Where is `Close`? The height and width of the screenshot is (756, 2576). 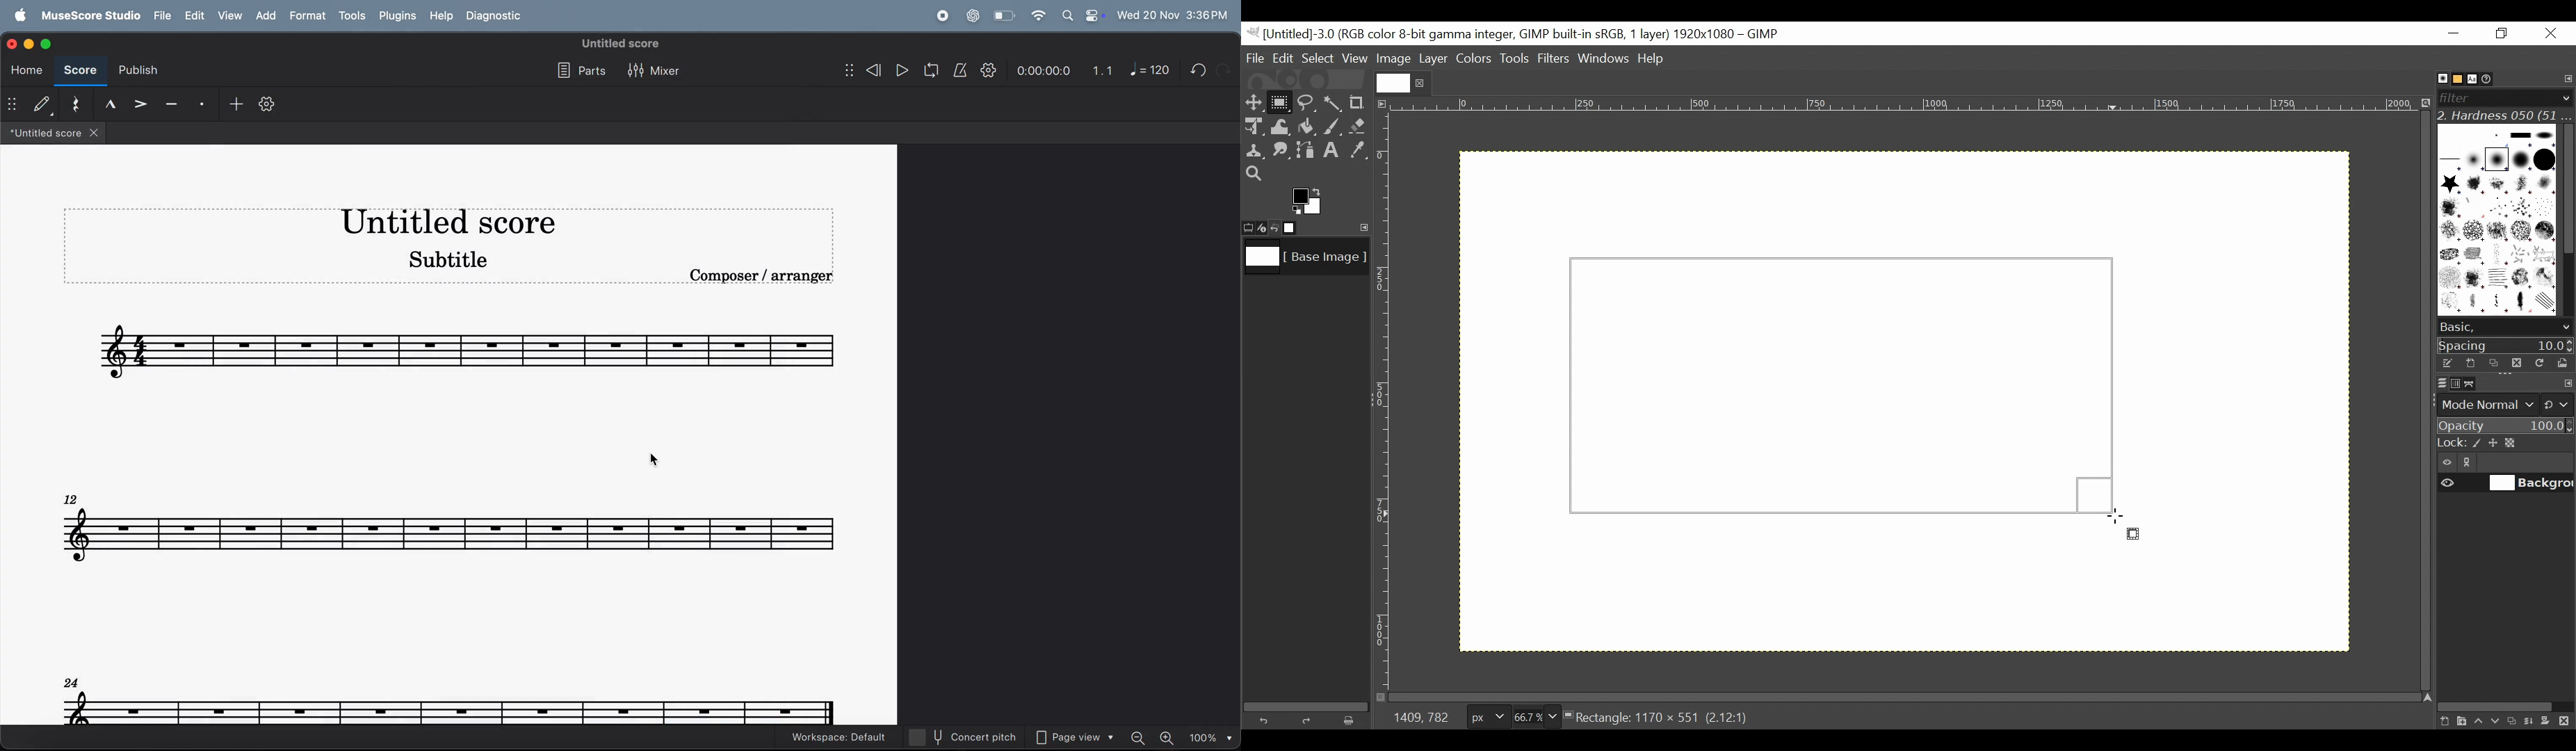 Close is located at coordinates (2550, 34).